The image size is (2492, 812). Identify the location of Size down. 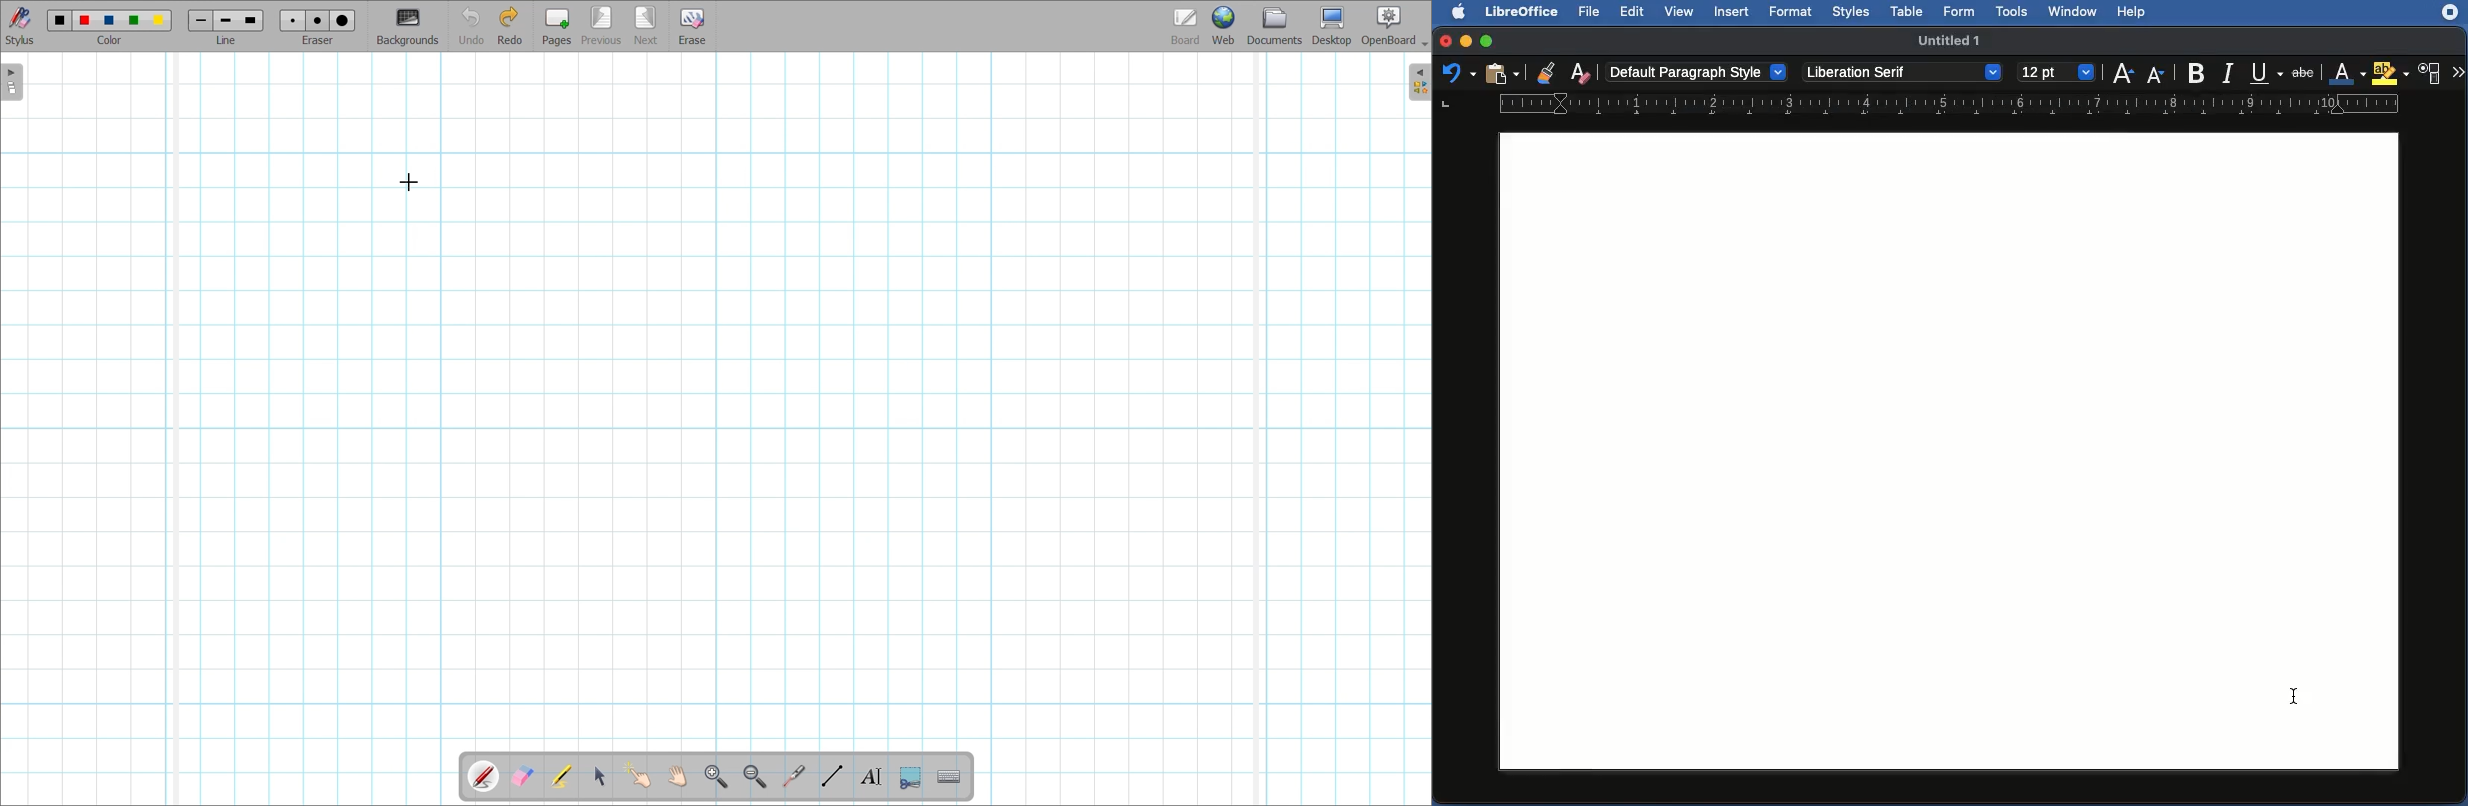
(2157, 73).